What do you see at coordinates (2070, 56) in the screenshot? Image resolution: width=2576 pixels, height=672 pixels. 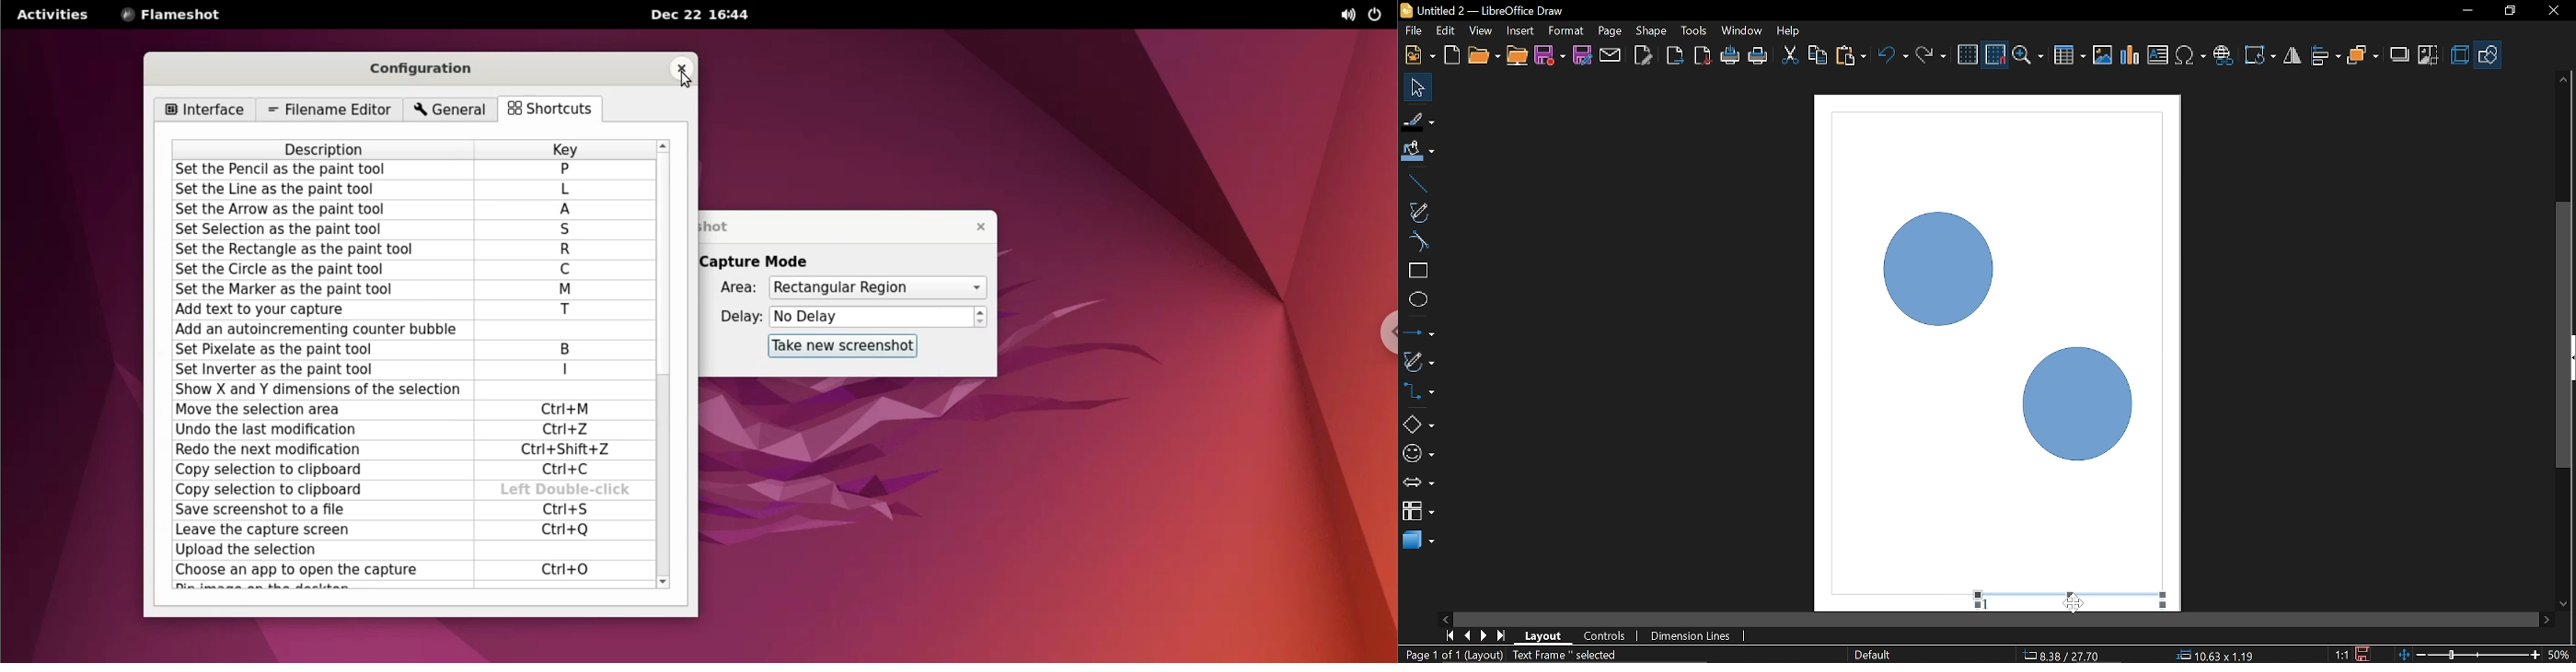 I see `Insert table` at bounding box center [2070, 56].